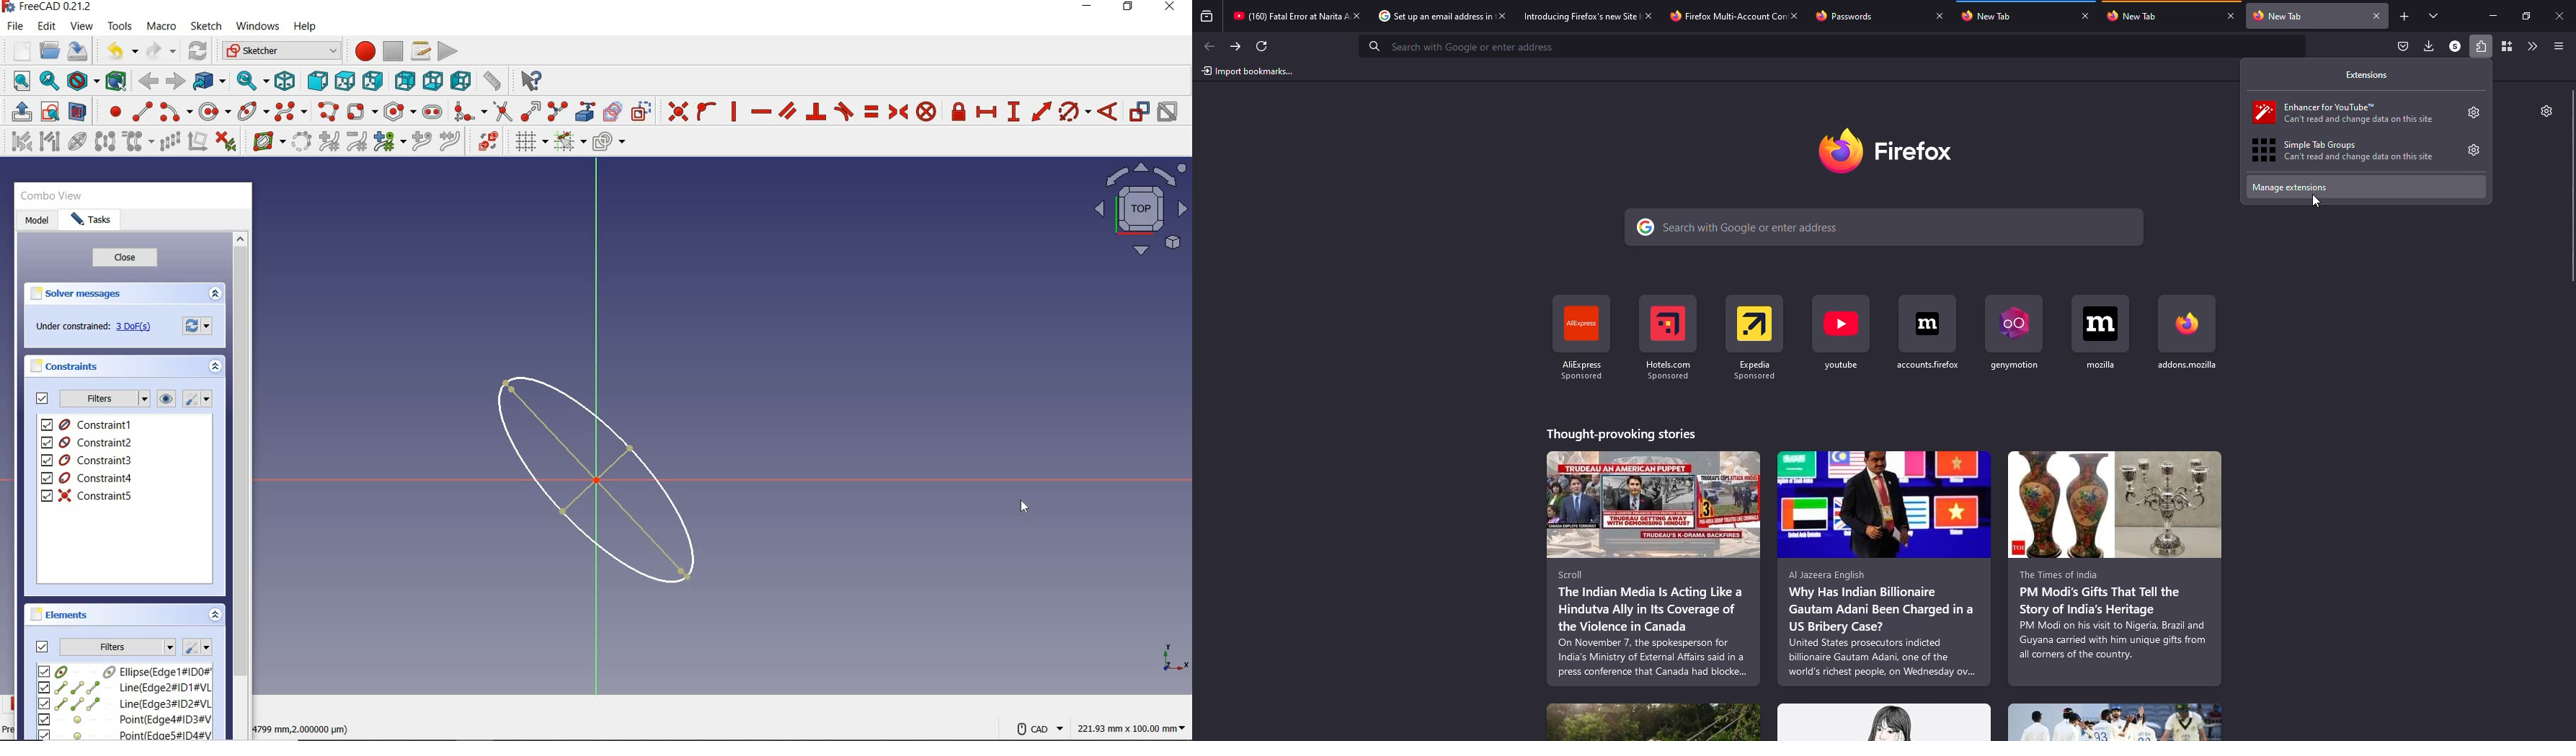 This screenshot has width=2576, height=756. I want to click on bottom, so click(433, 79).